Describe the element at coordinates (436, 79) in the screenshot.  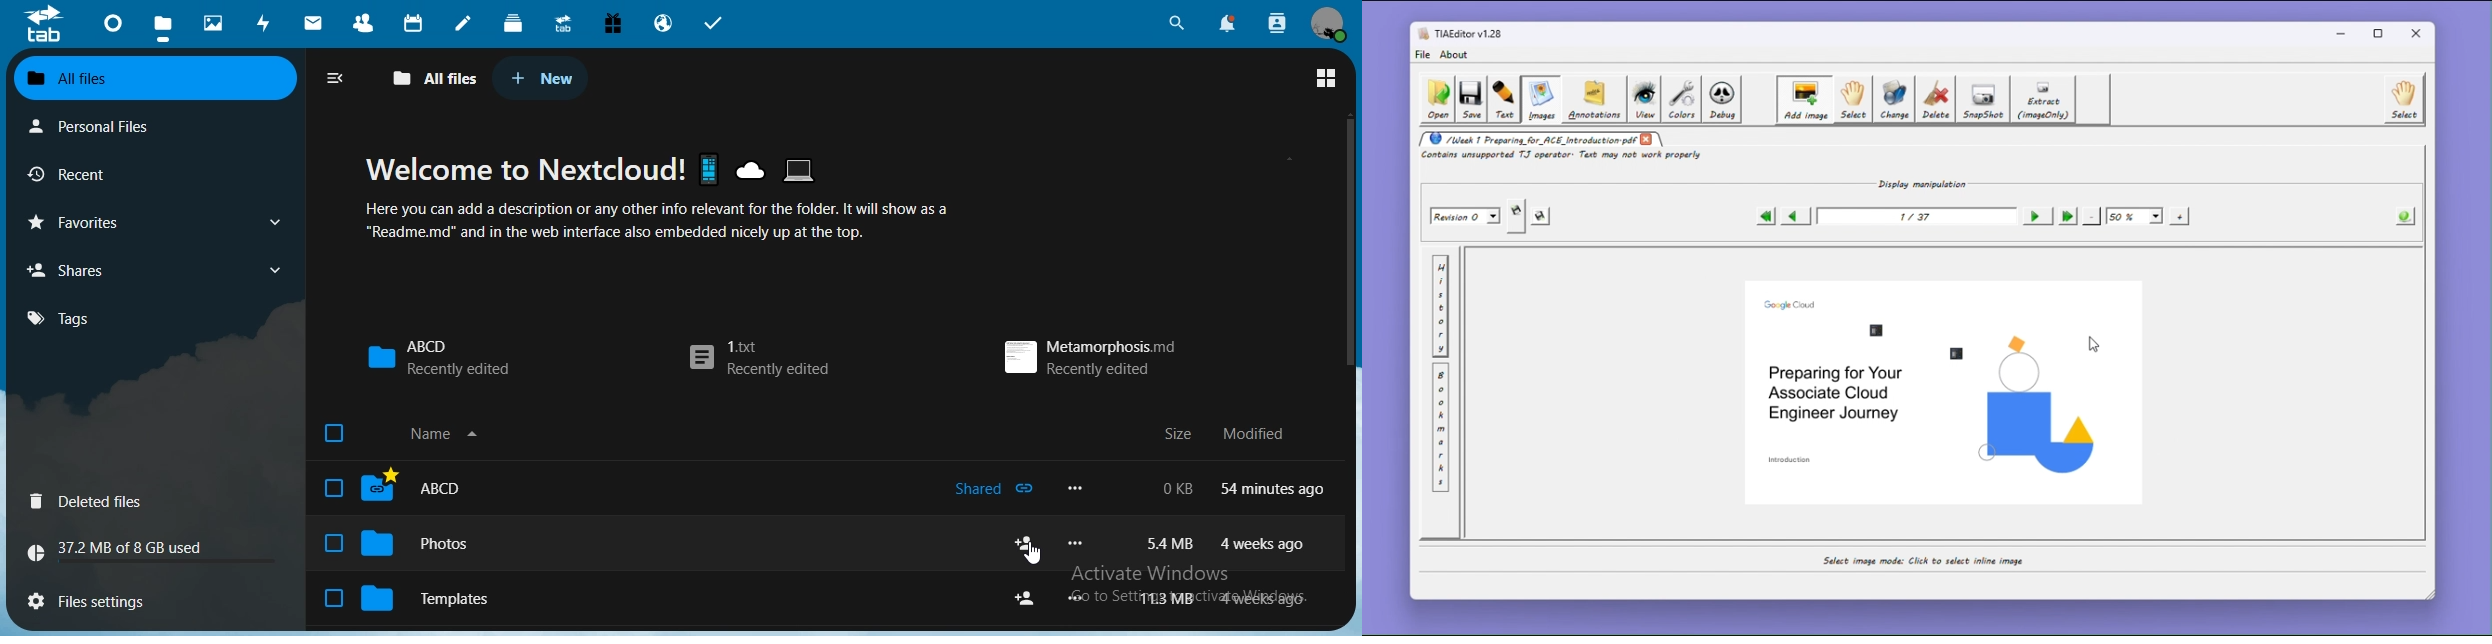
I see `all files` at that location.